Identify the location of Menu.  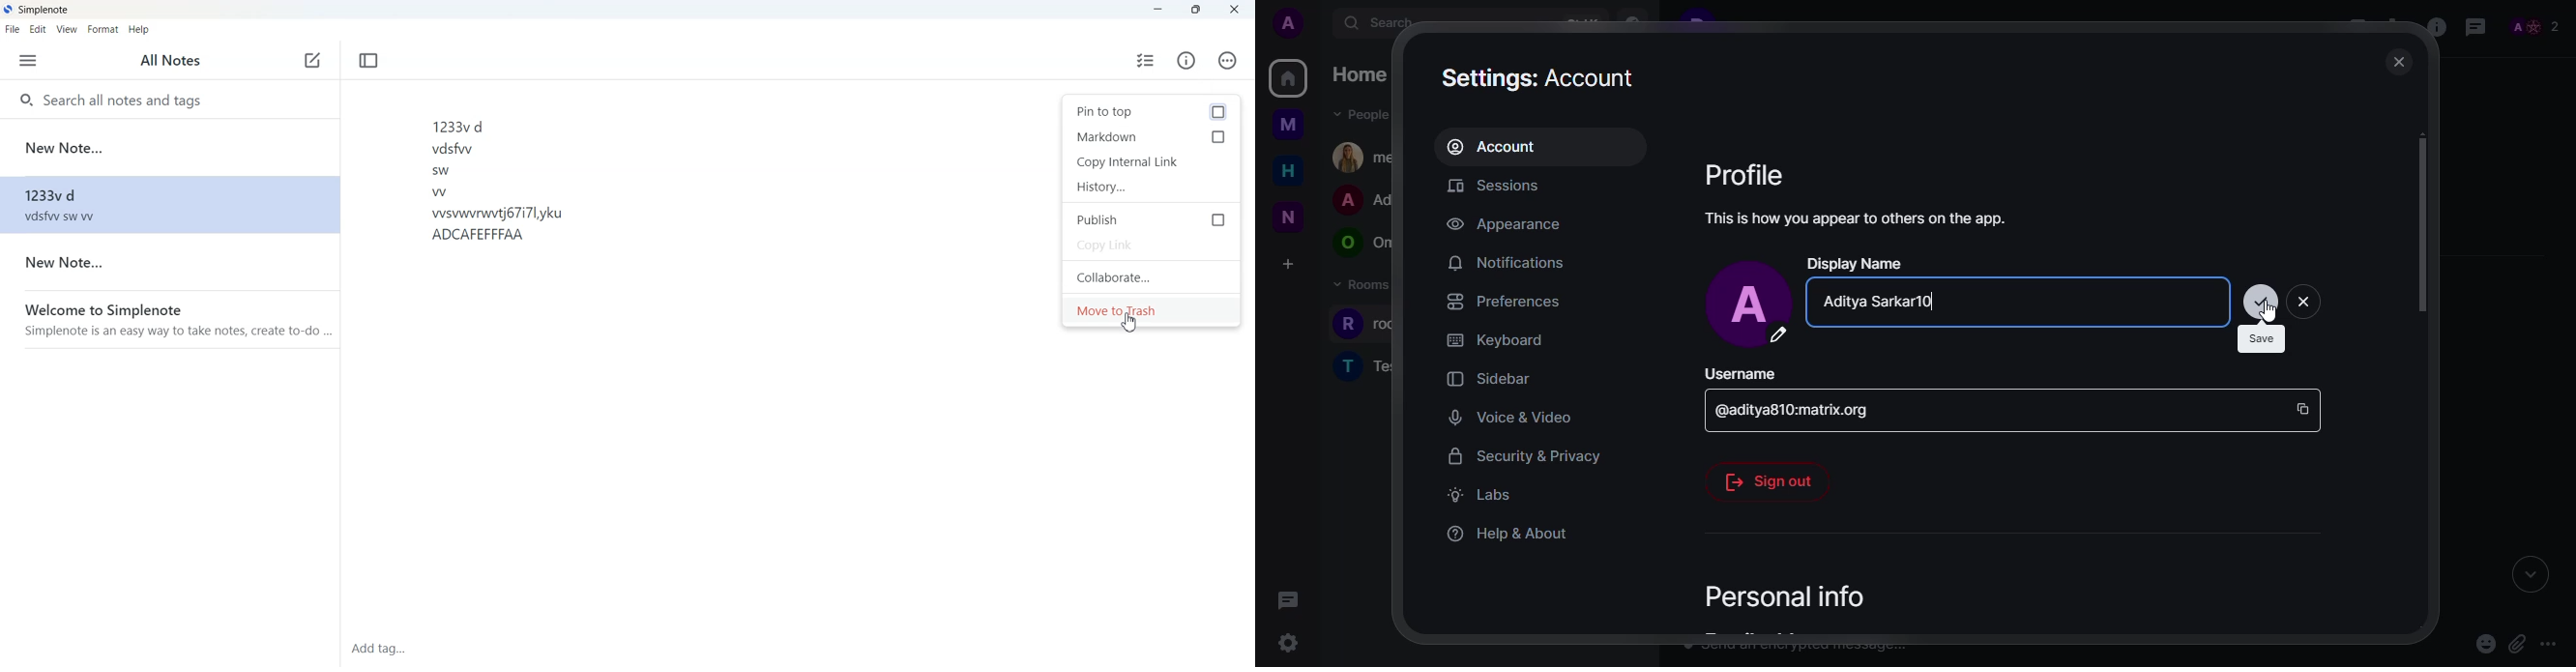
(28, 61).